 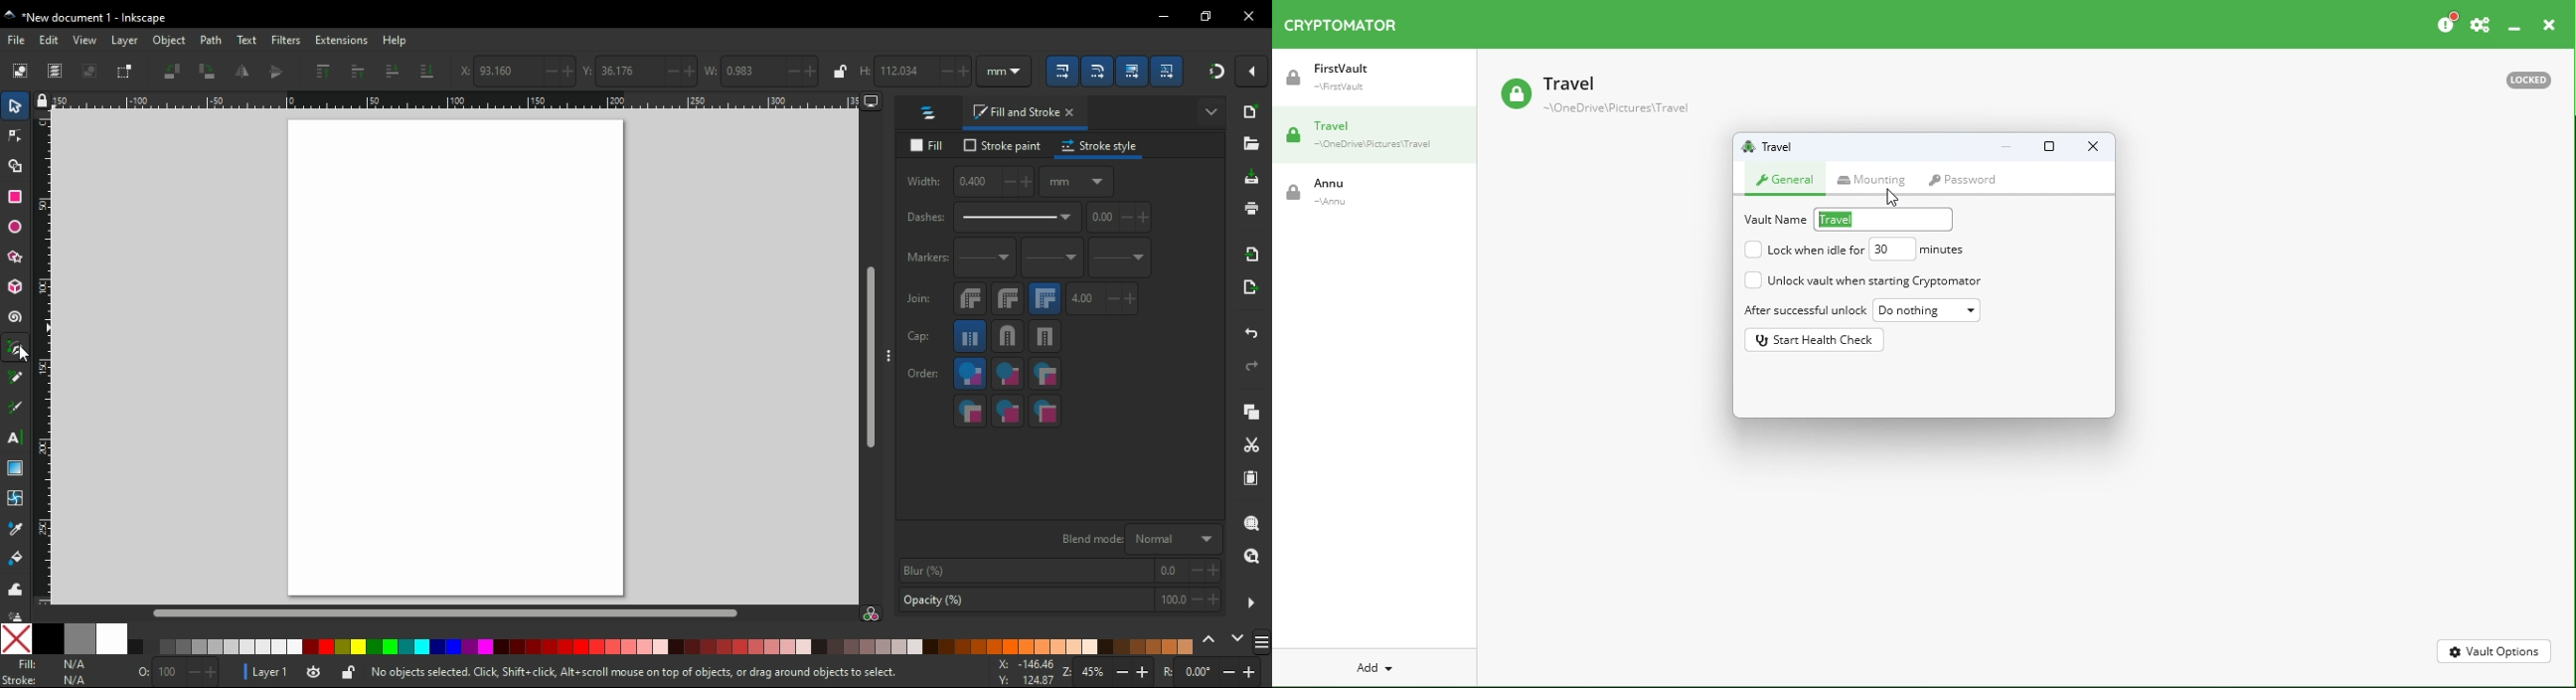 What do you see at coordinates (276, 71) in the screenshot?
I see `object flip  vertical` at bounding box center [276, 71].